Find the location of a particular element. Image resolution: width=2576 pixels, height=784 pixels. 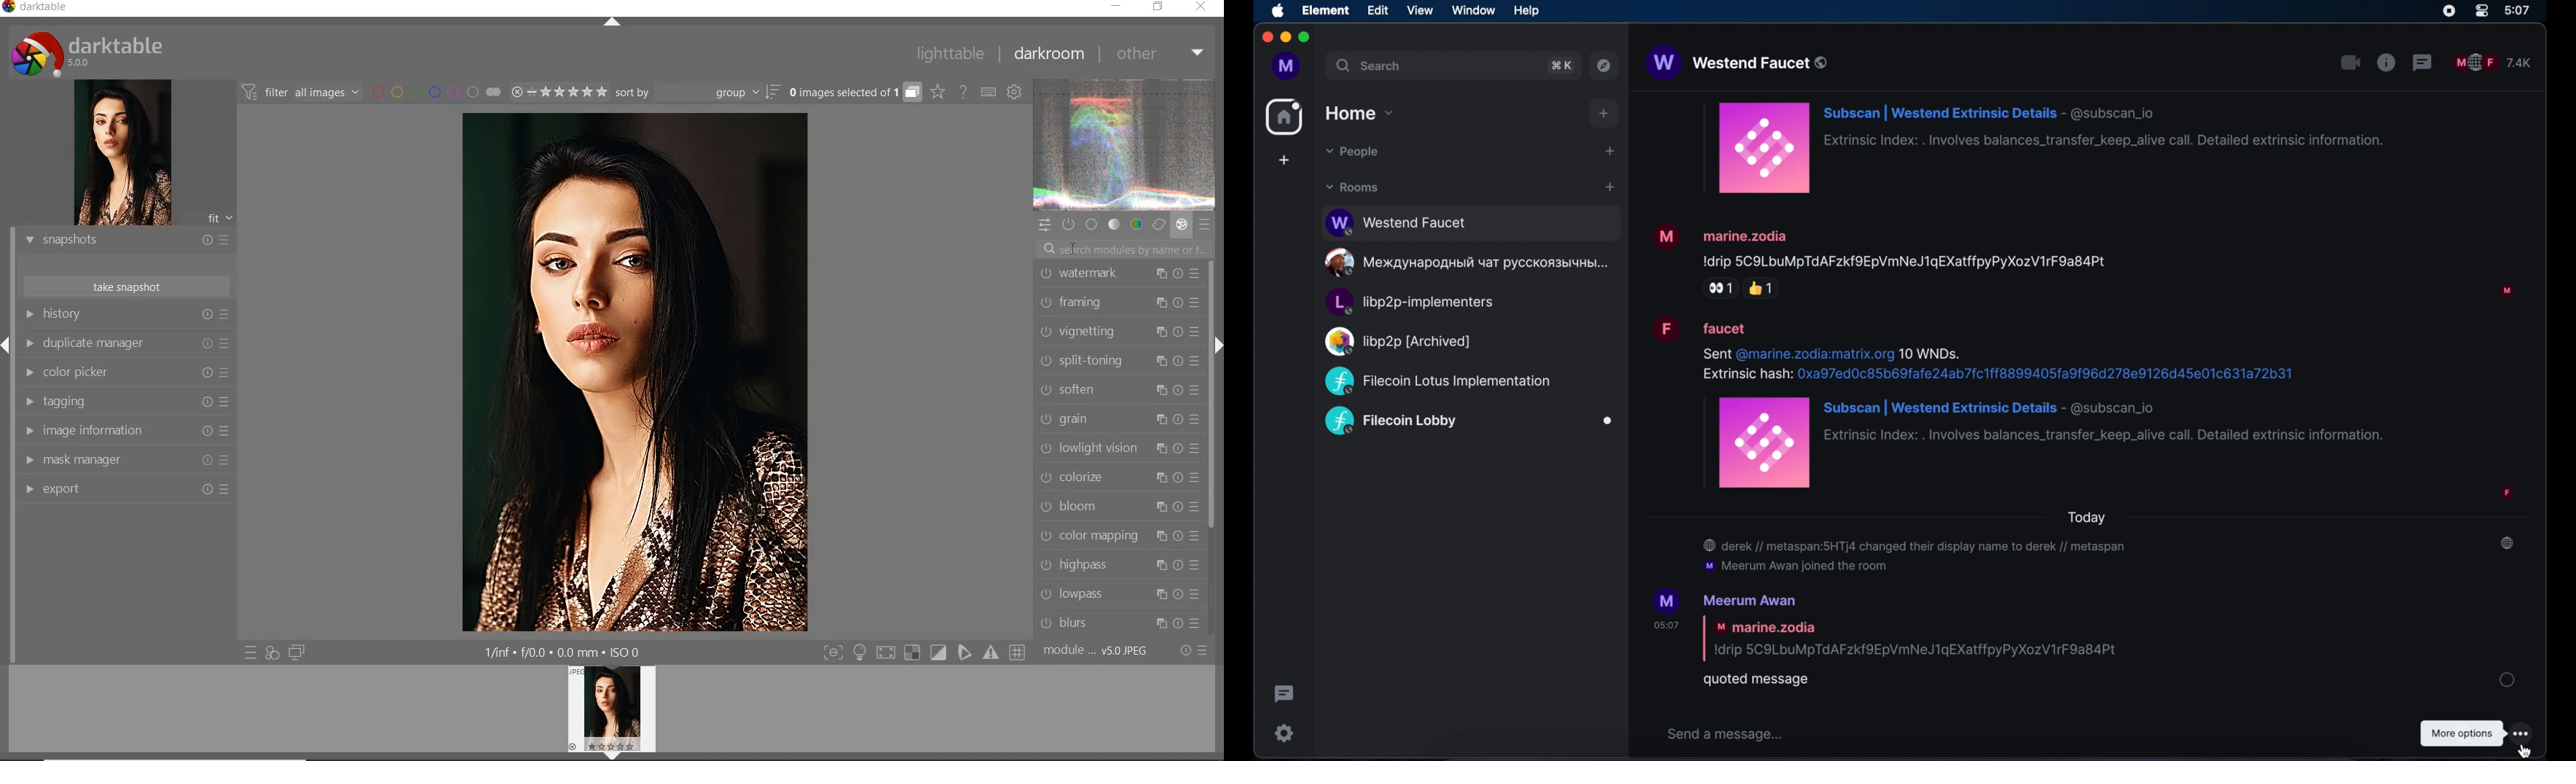

quick access panel is located at coordinates (1043, 225).